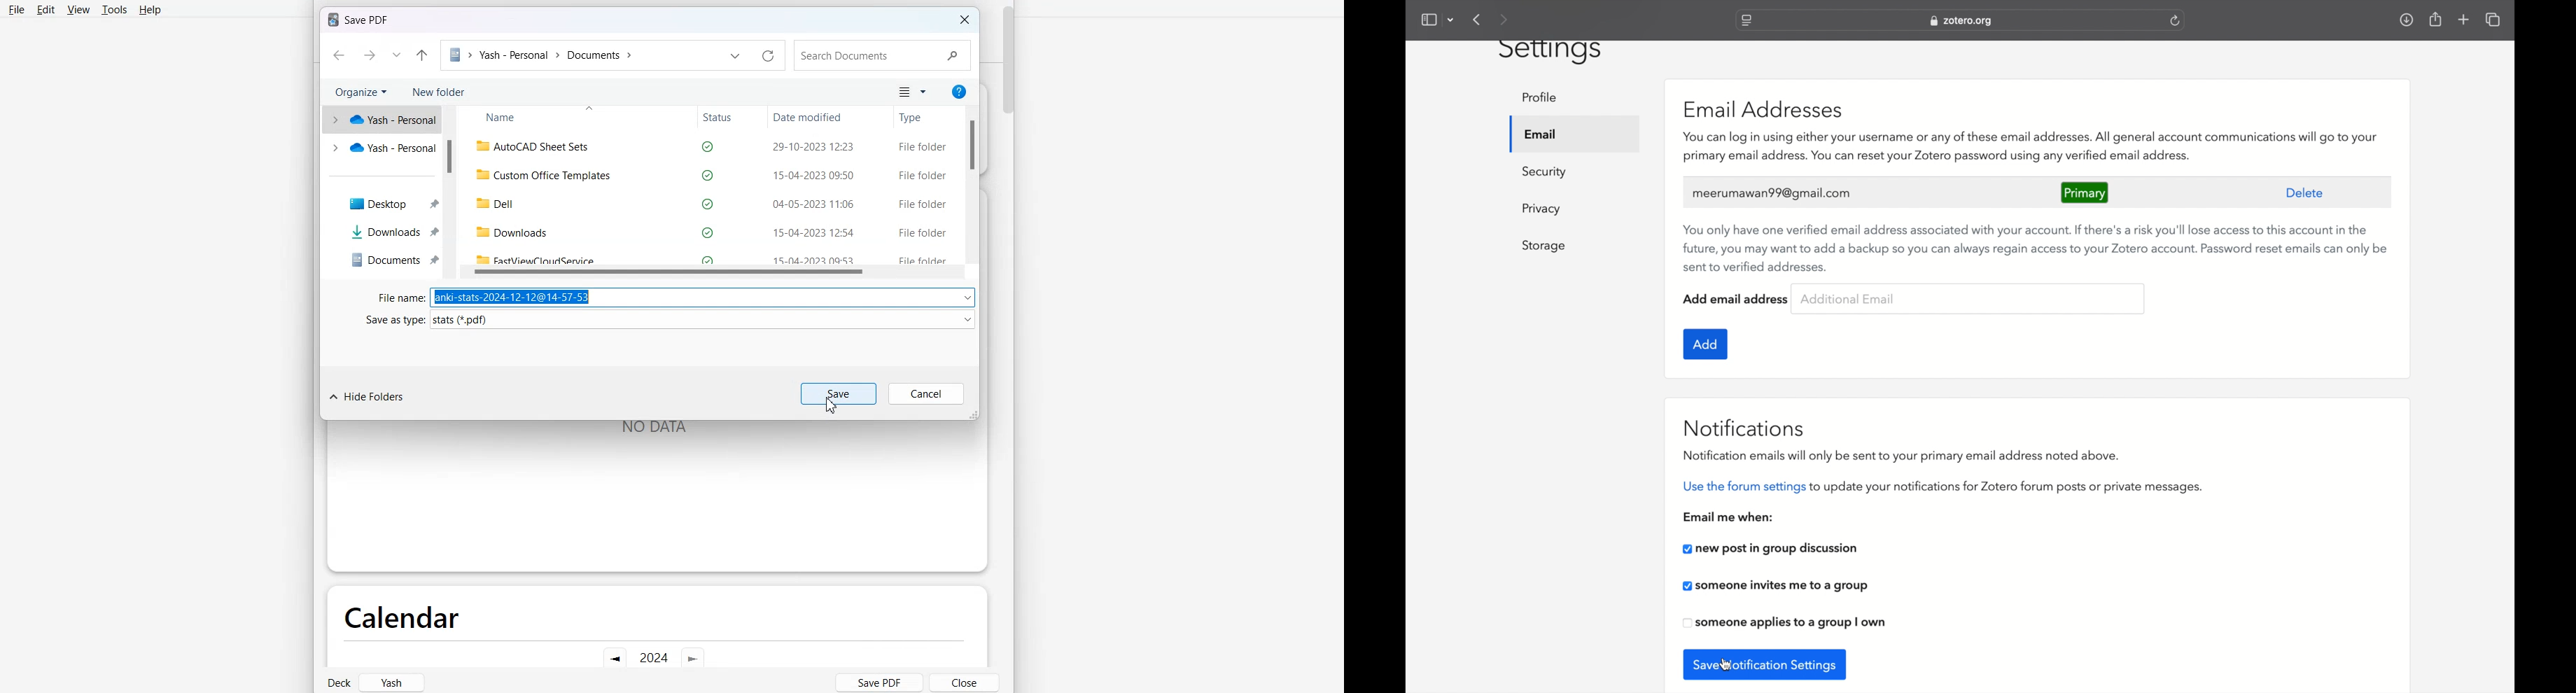 The image size is (2576, 700). I want to click on View, so click(78, 10).